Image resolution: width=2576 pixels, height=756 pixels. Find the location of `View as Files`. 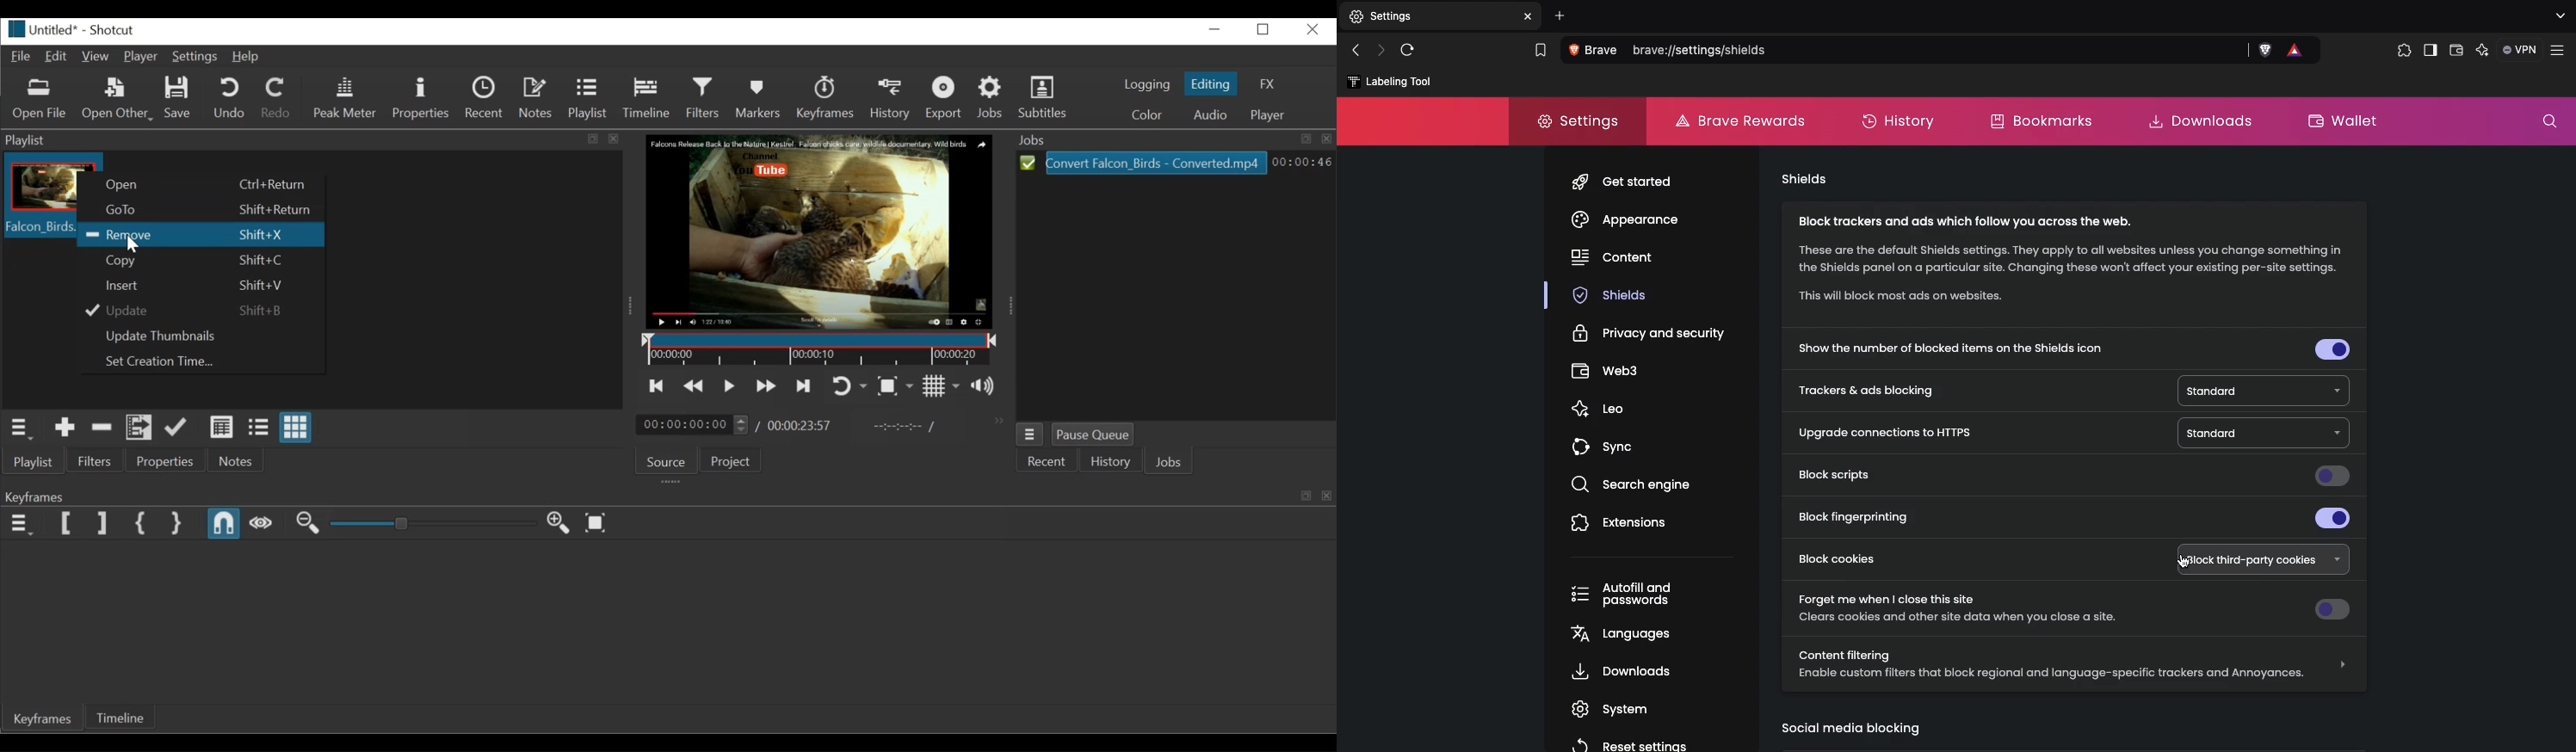

View as Files is located at coordinates (258, 428).